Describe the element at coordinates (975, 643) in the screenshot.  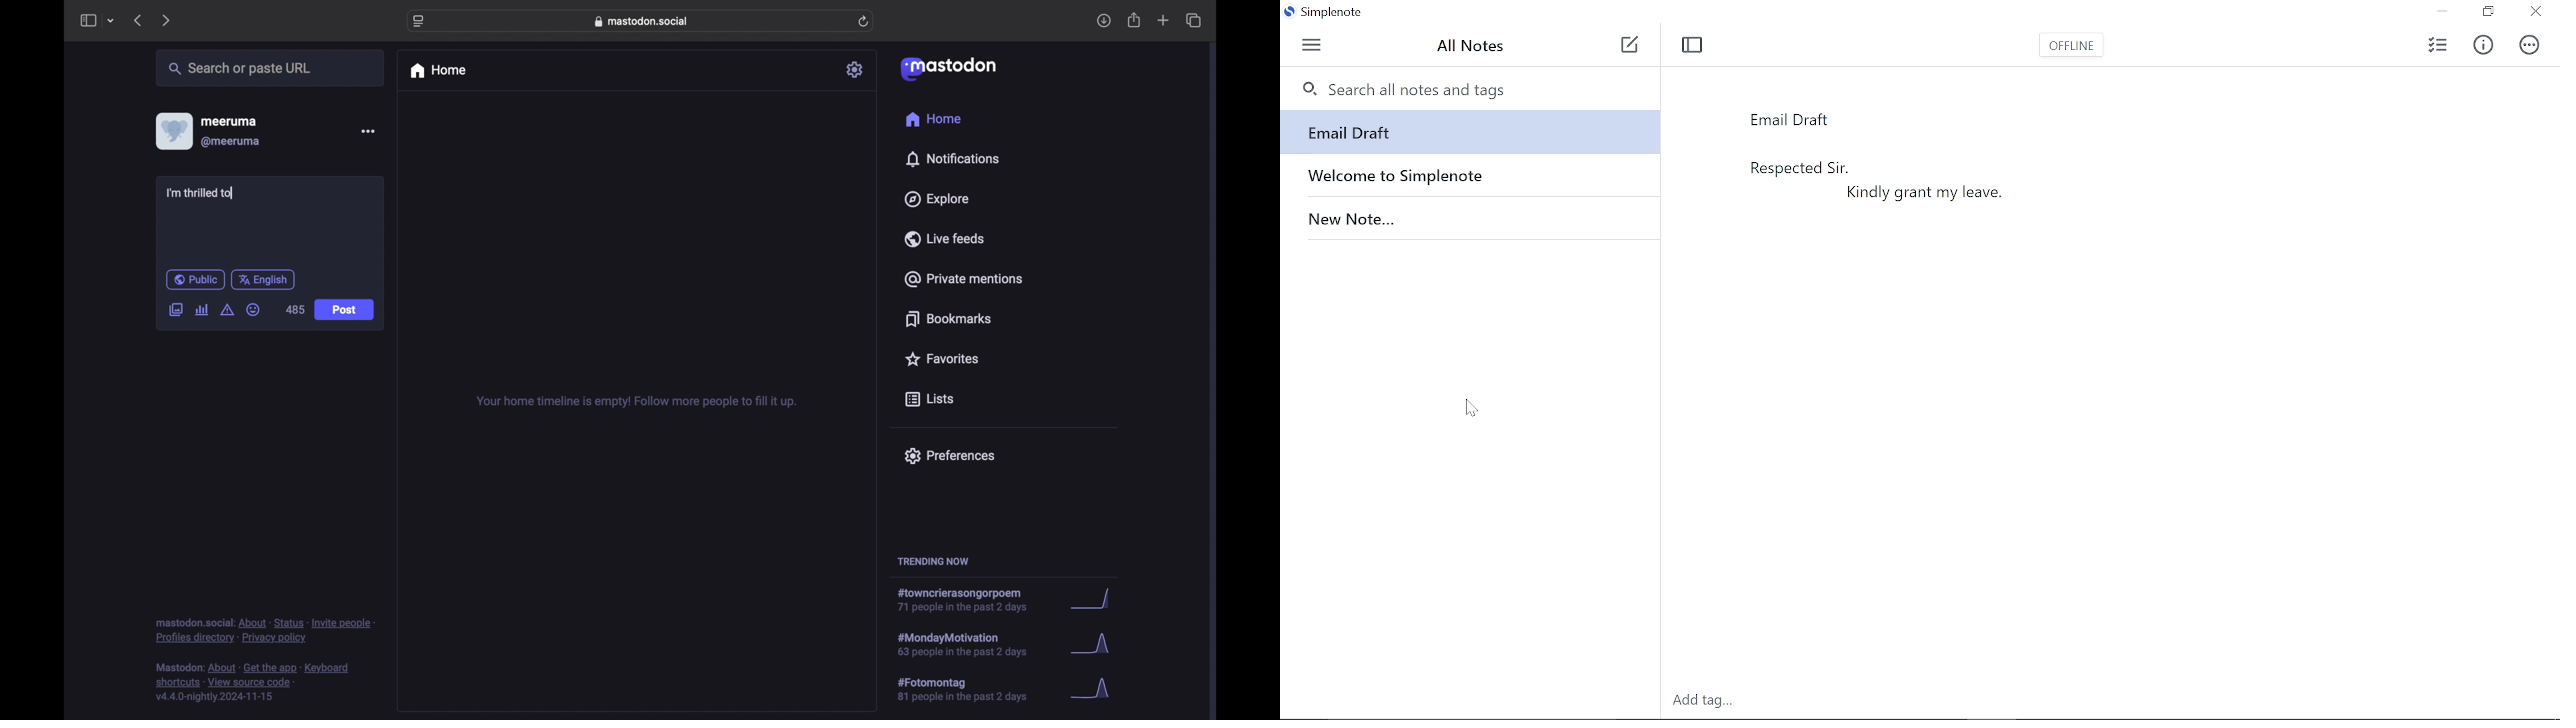
I see `hashtag  trend` at that location.